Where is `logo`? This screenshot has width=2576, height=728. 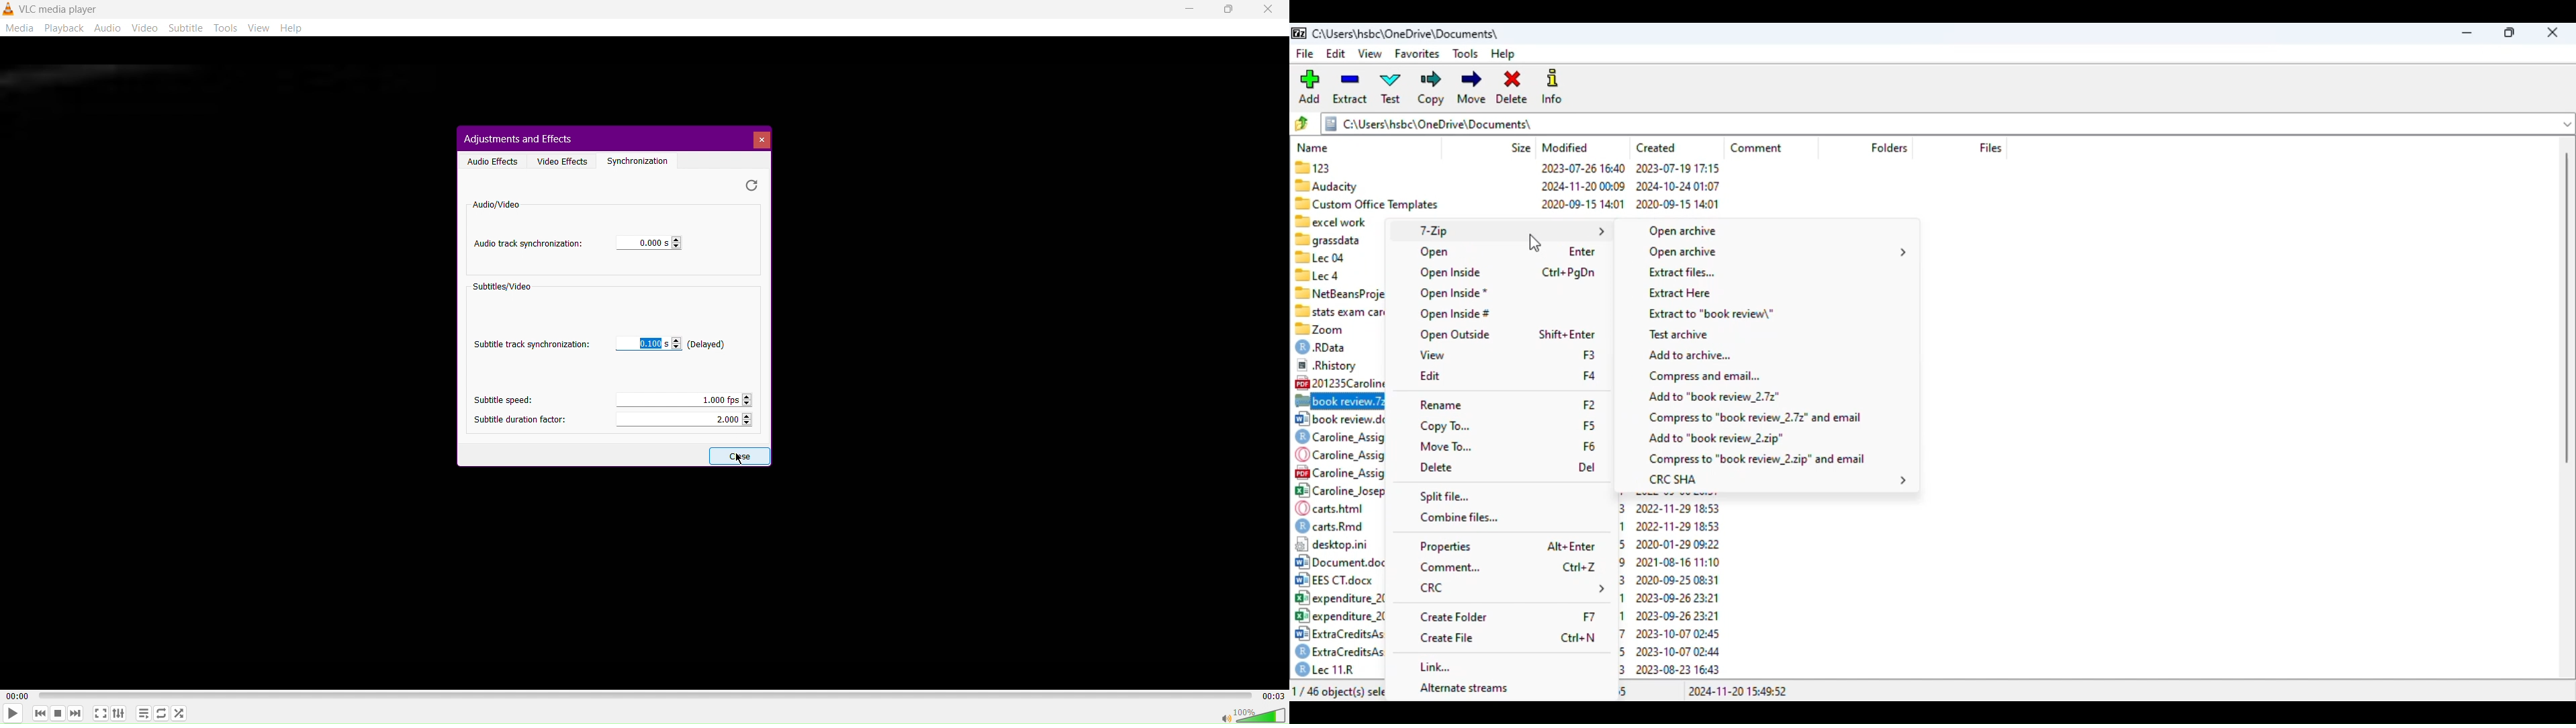
logo is located at coordinates (1300, 33).